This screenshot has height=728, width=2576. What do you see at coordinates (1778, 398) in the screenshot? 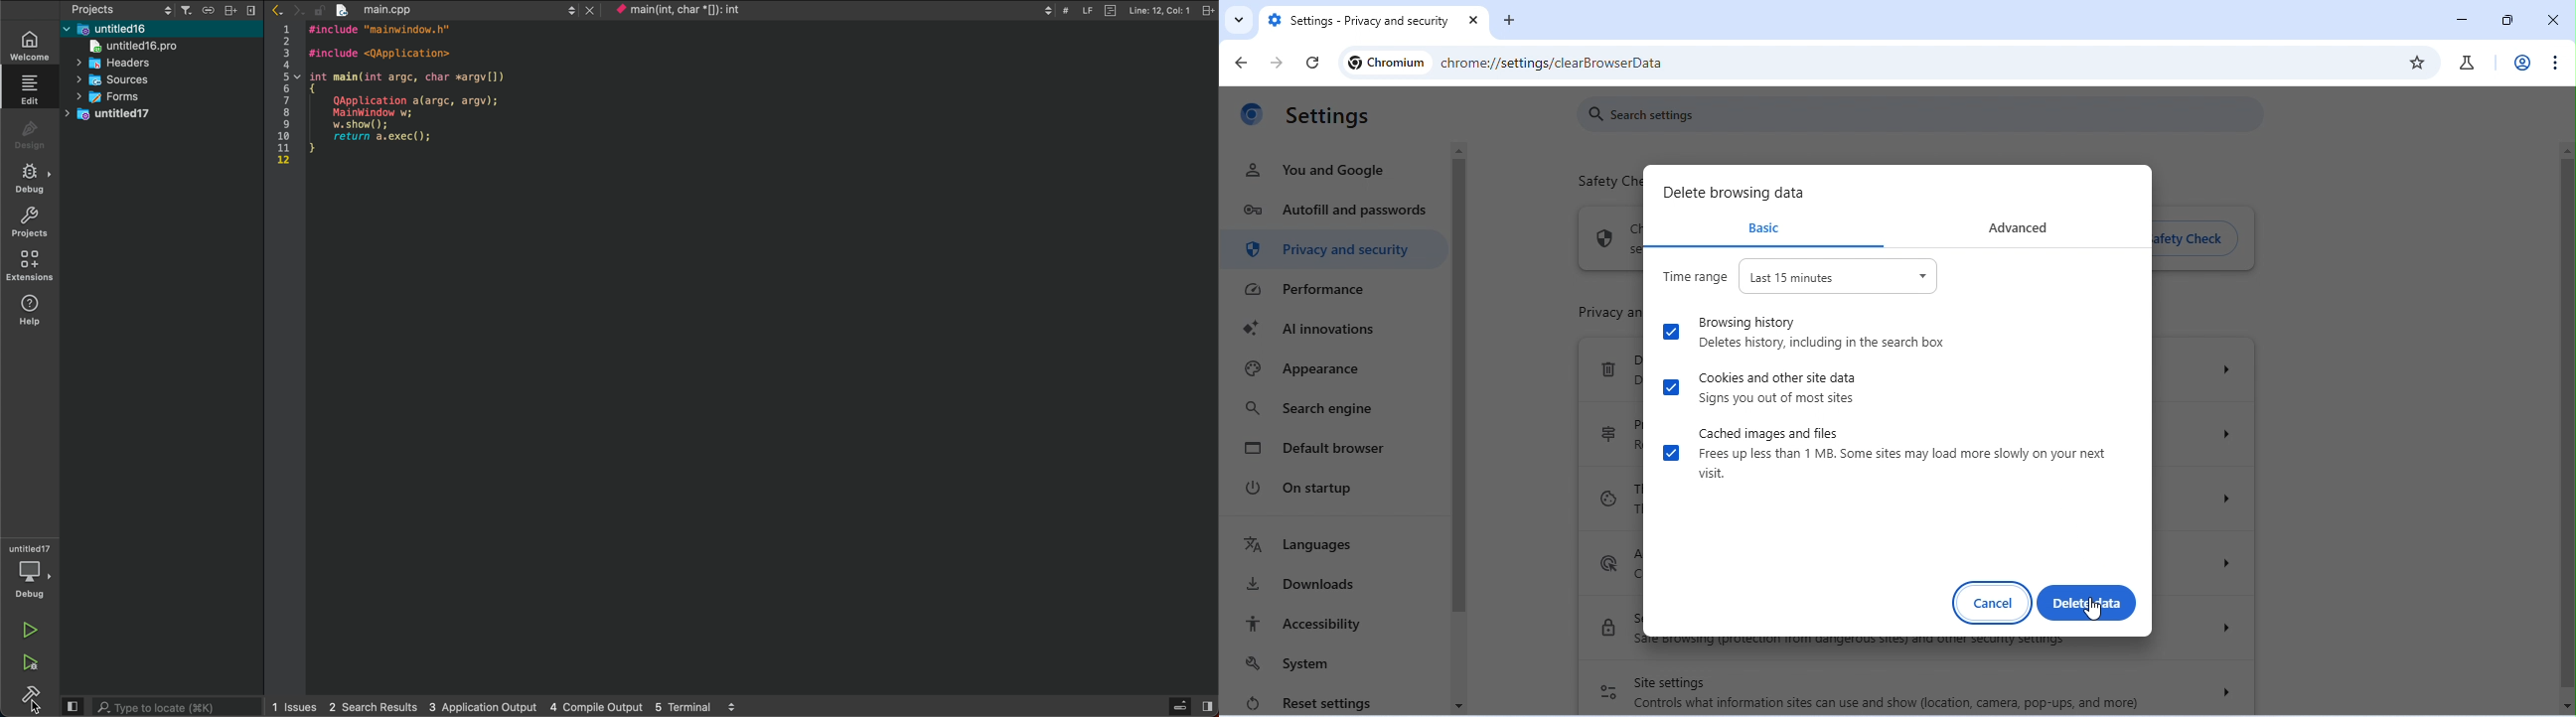
I see `signs you out of most sites` at bounding box center [1778, 398].